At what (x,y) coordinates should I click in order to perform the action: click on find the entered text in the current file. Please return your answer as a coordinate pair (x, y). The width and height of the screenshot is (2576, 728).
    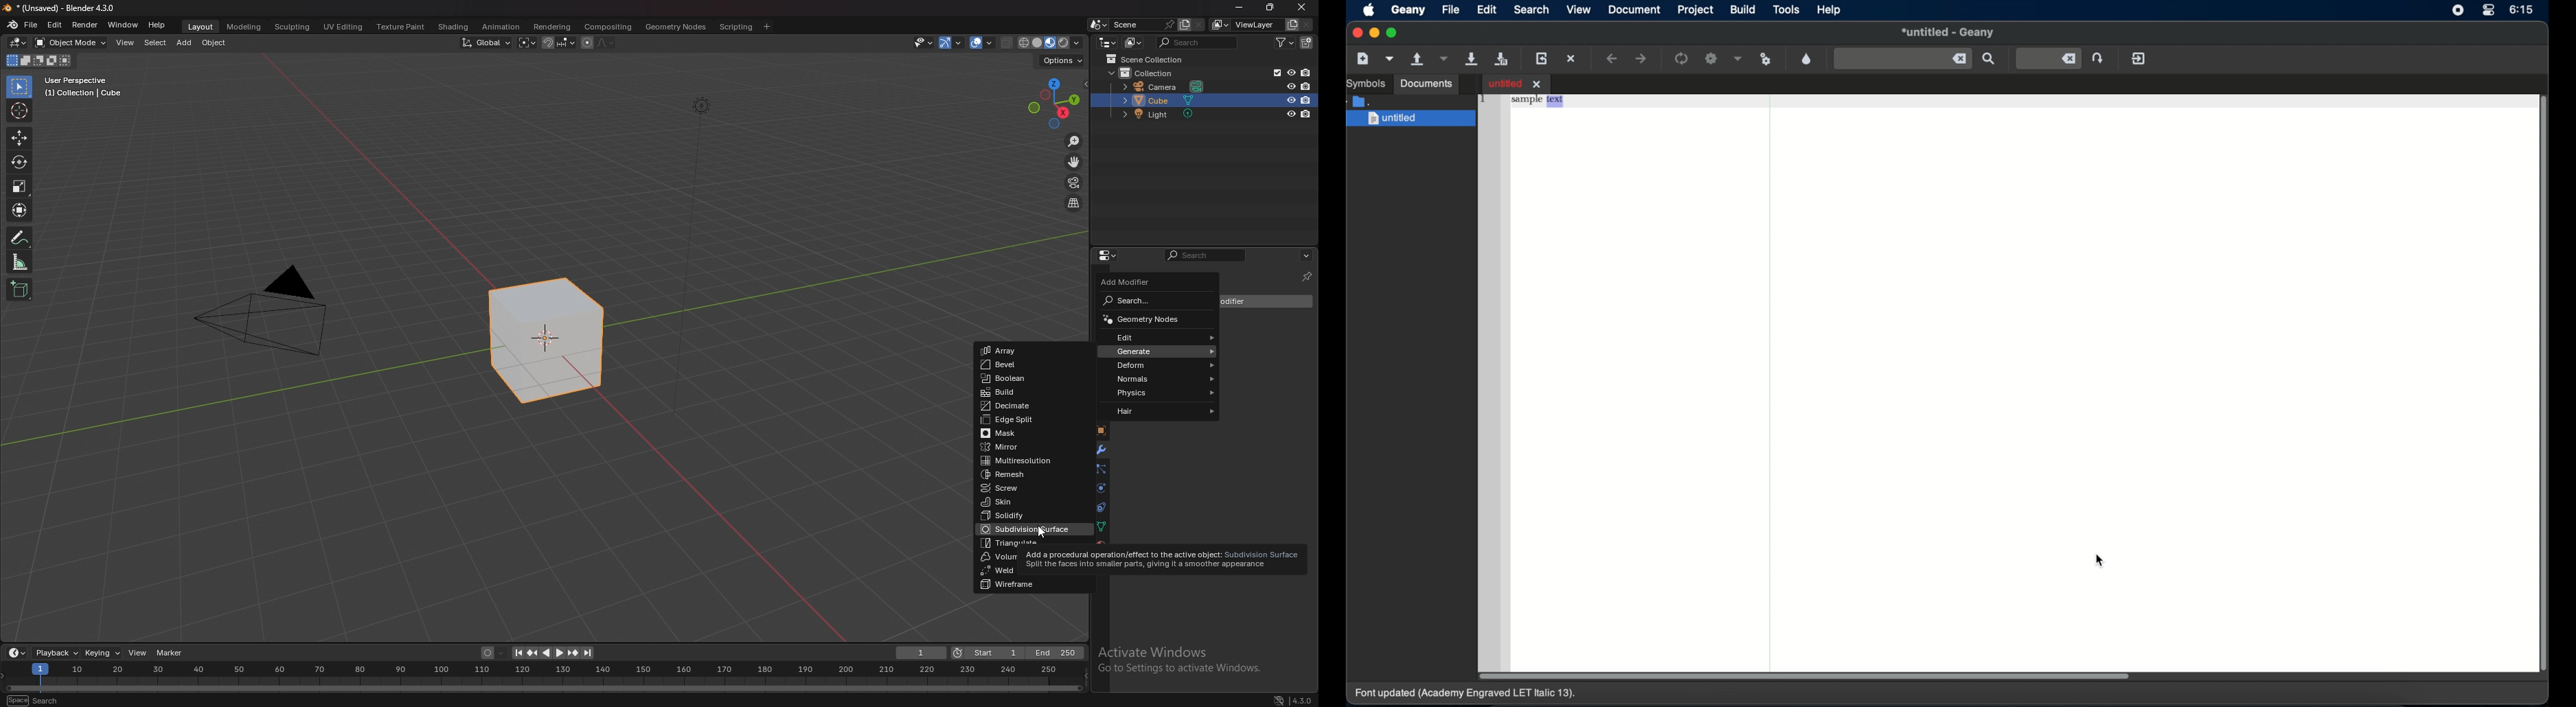
    Looking at the image, I should click on (1903, 58).